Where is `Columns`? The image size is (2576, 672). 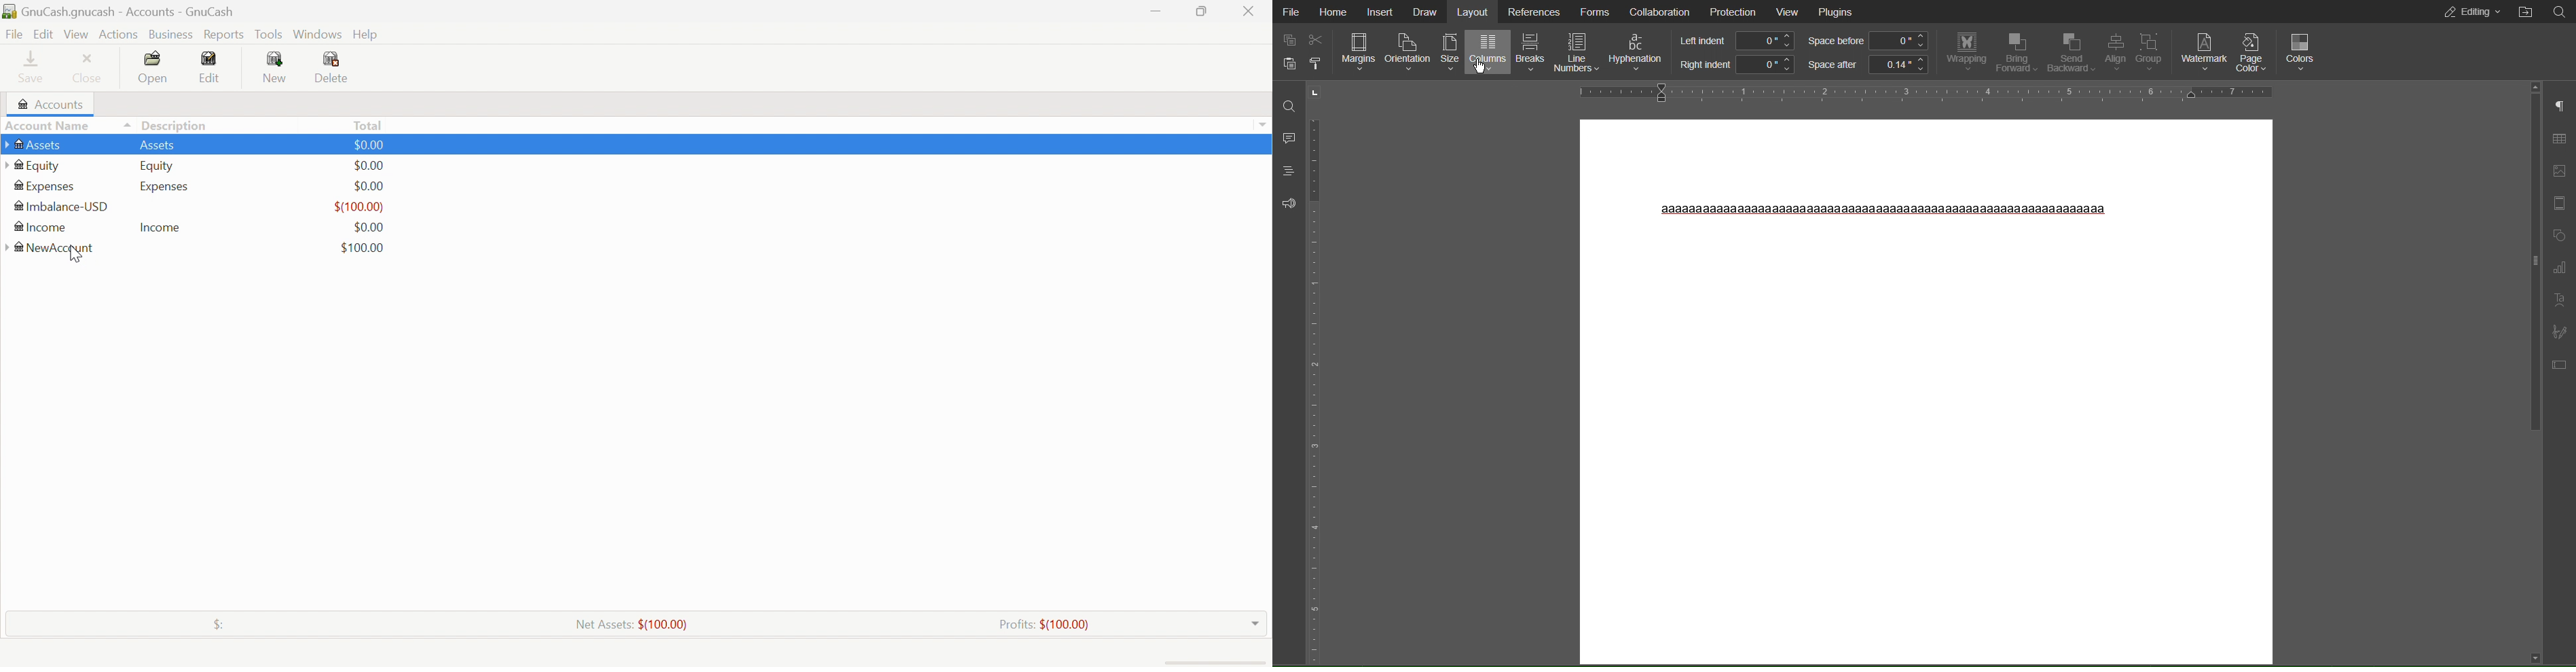 Columns is located at coordinates (1488, 54).